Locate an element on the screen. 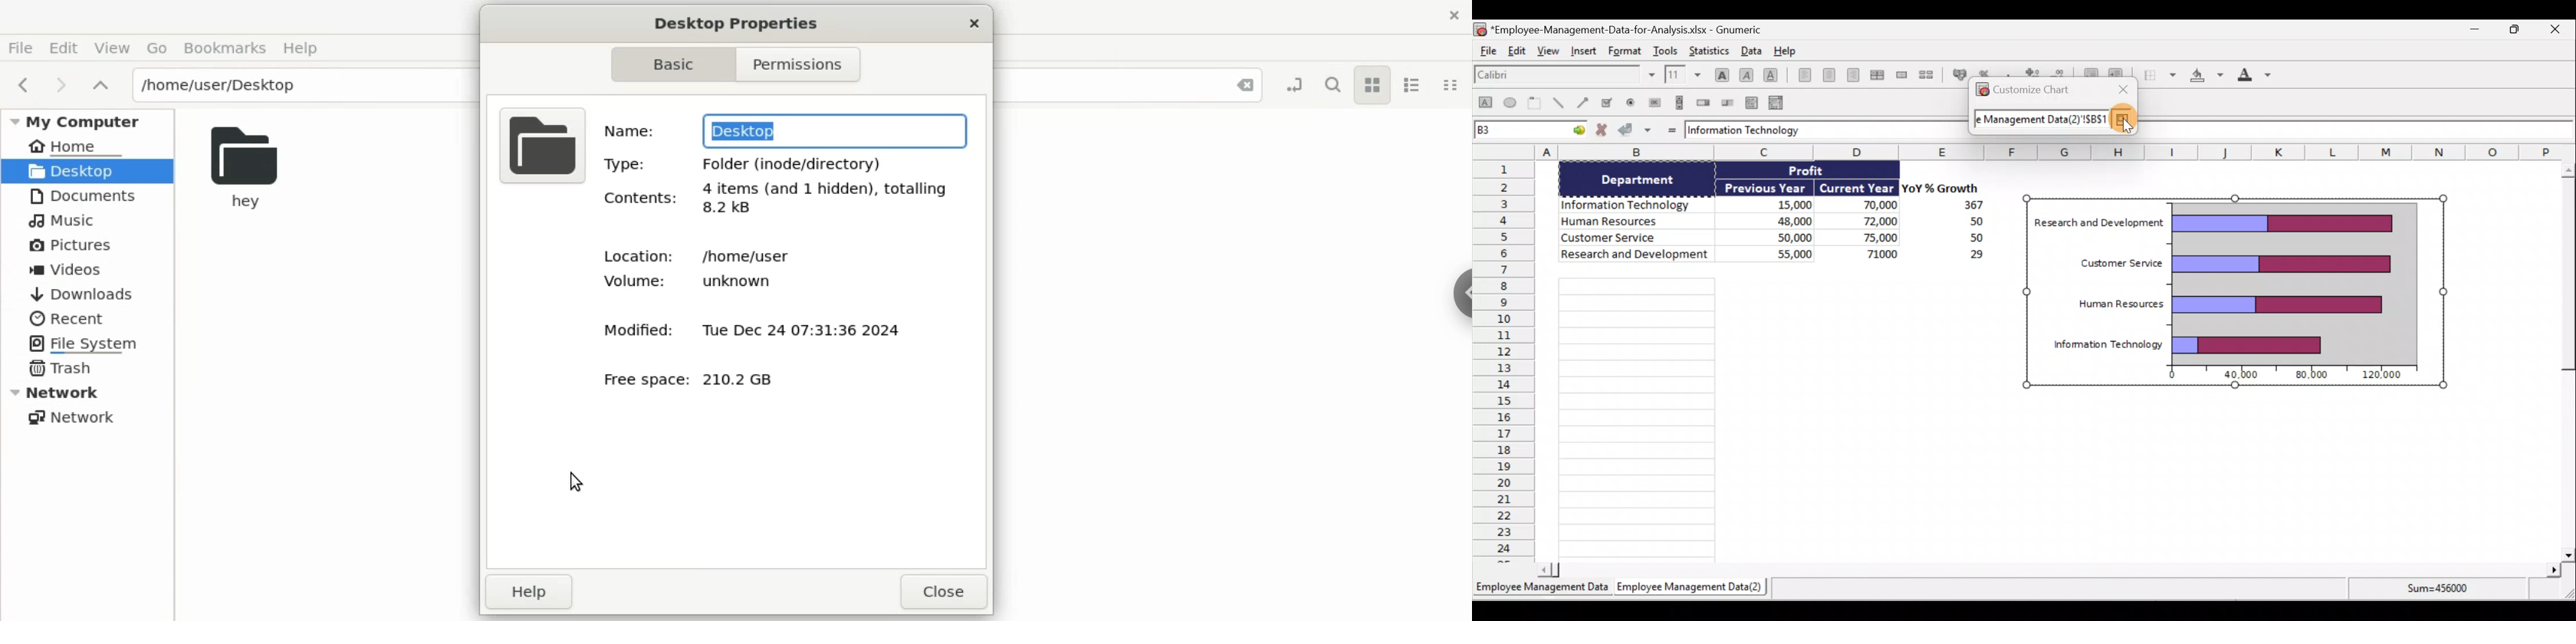  Free space is located at coordinates (642, 385).